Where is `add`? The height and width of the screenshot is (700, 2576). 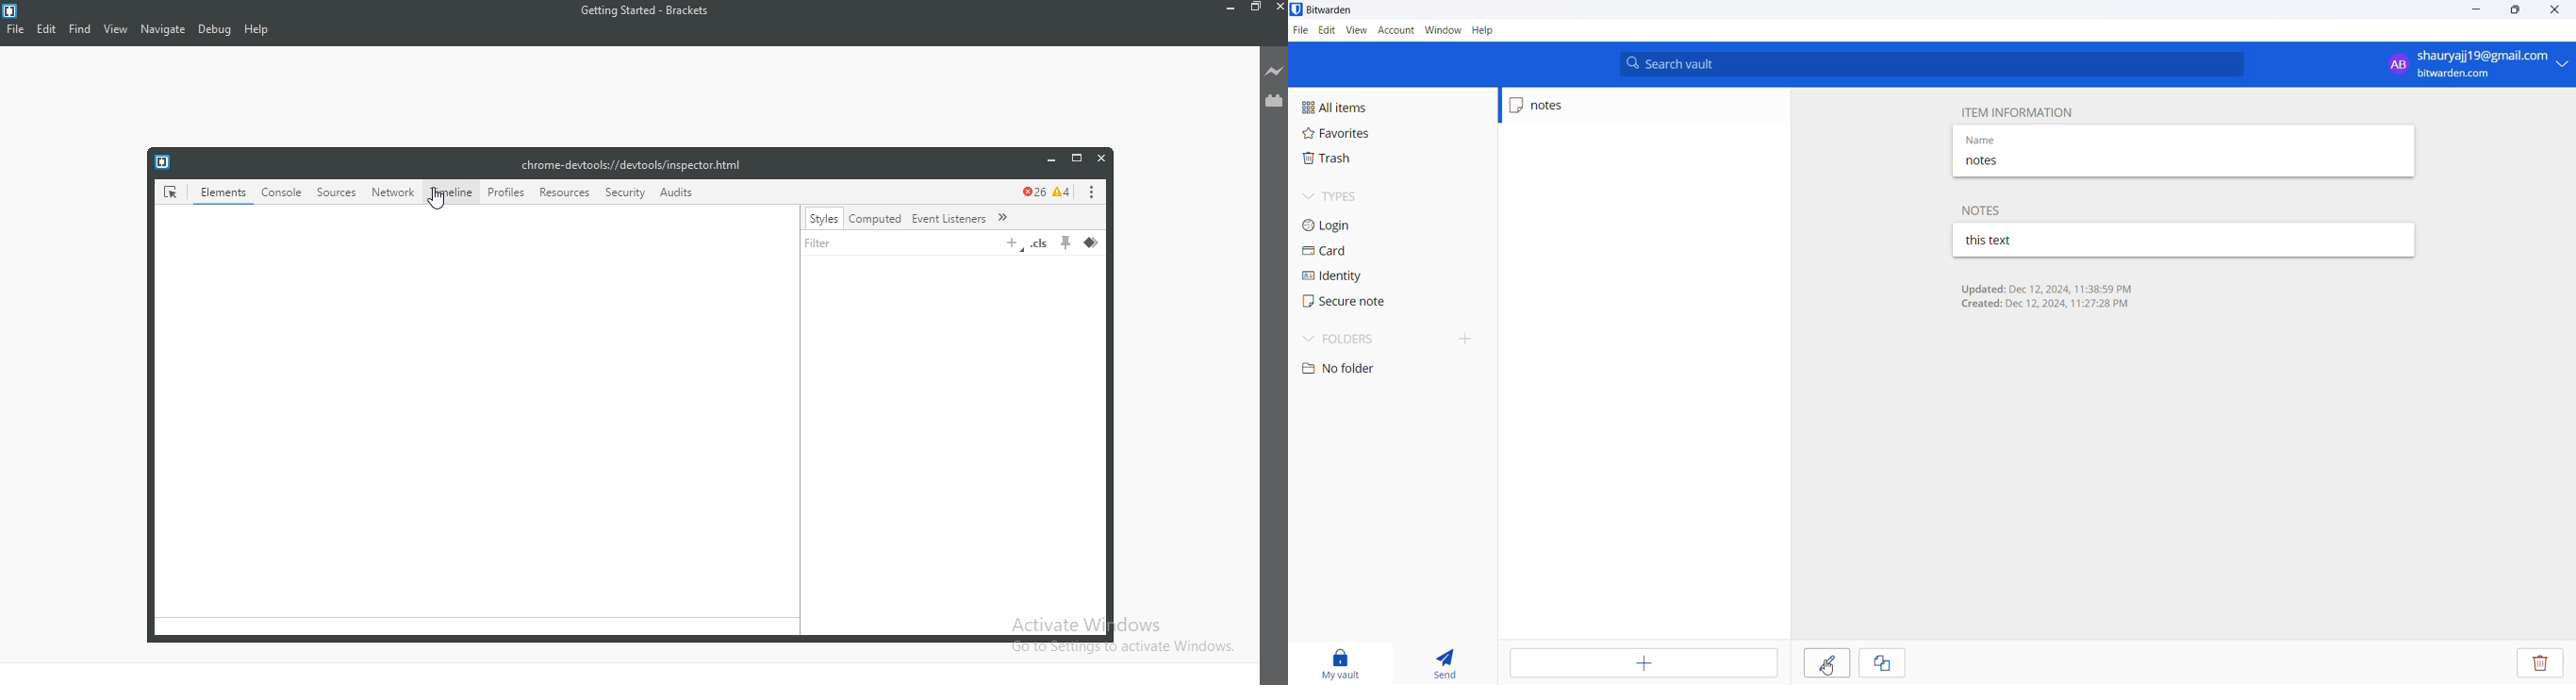
add is located at coordinates (1646, 664).